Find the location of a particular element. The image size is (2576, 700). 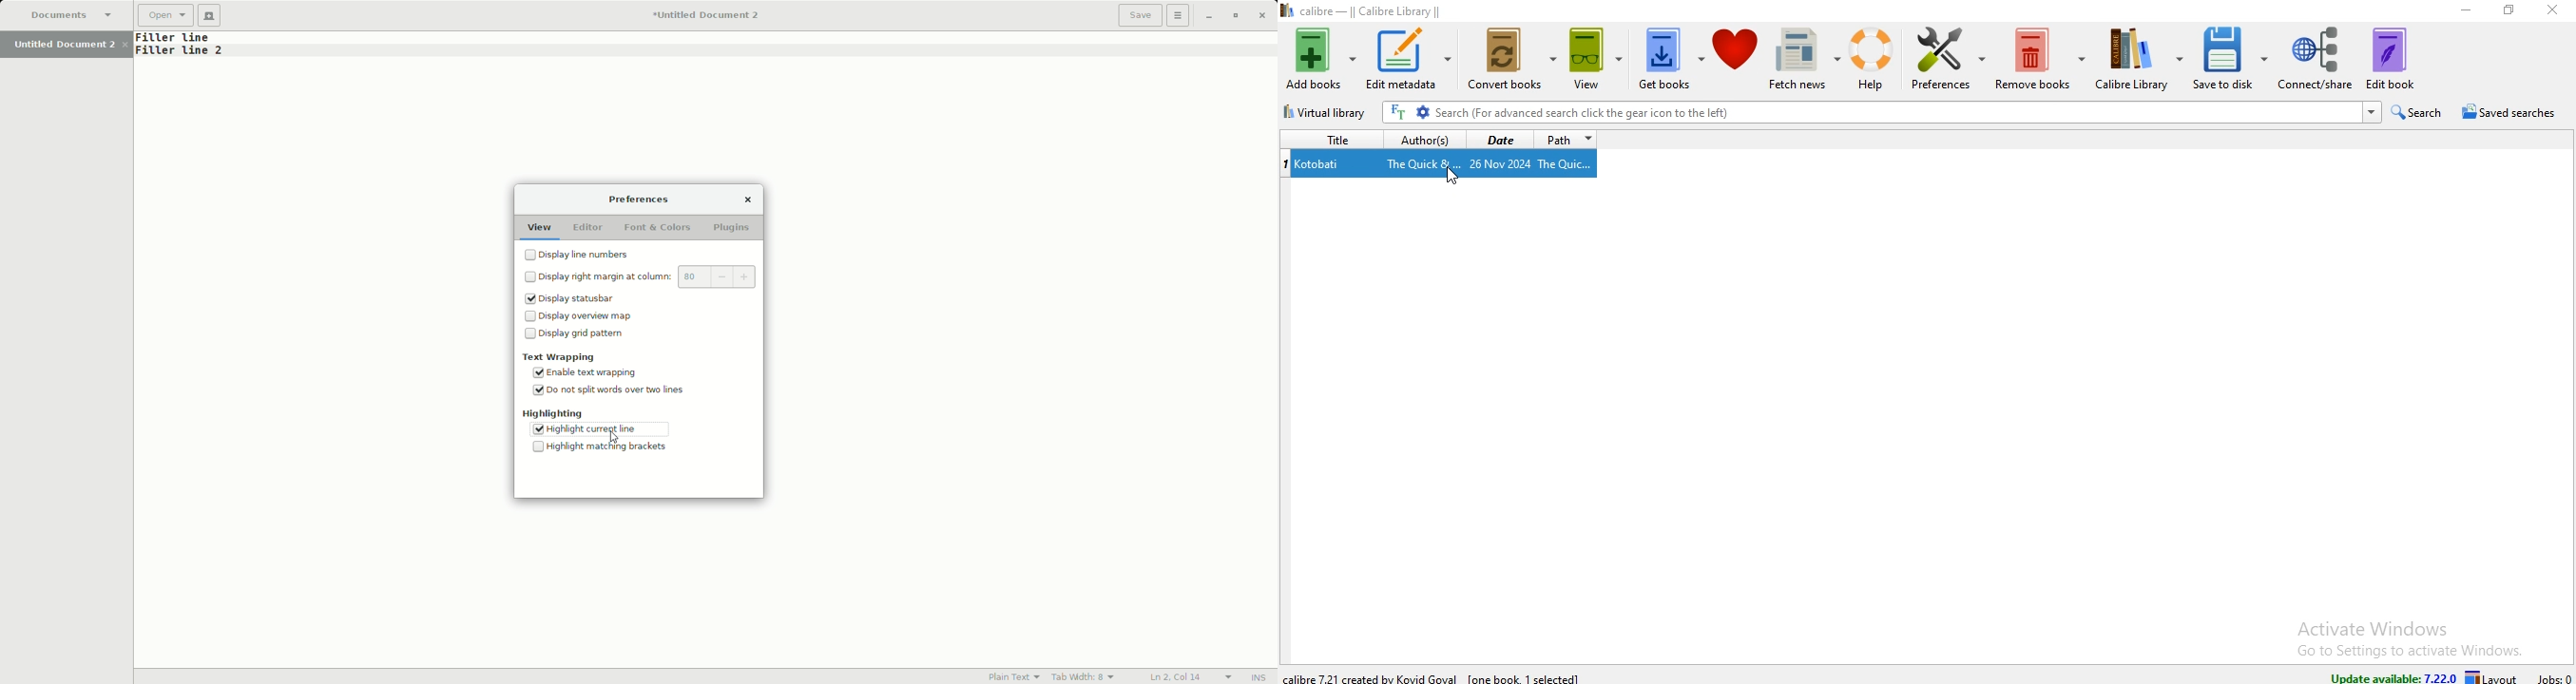

Current line is located at coordinates (618, 430).